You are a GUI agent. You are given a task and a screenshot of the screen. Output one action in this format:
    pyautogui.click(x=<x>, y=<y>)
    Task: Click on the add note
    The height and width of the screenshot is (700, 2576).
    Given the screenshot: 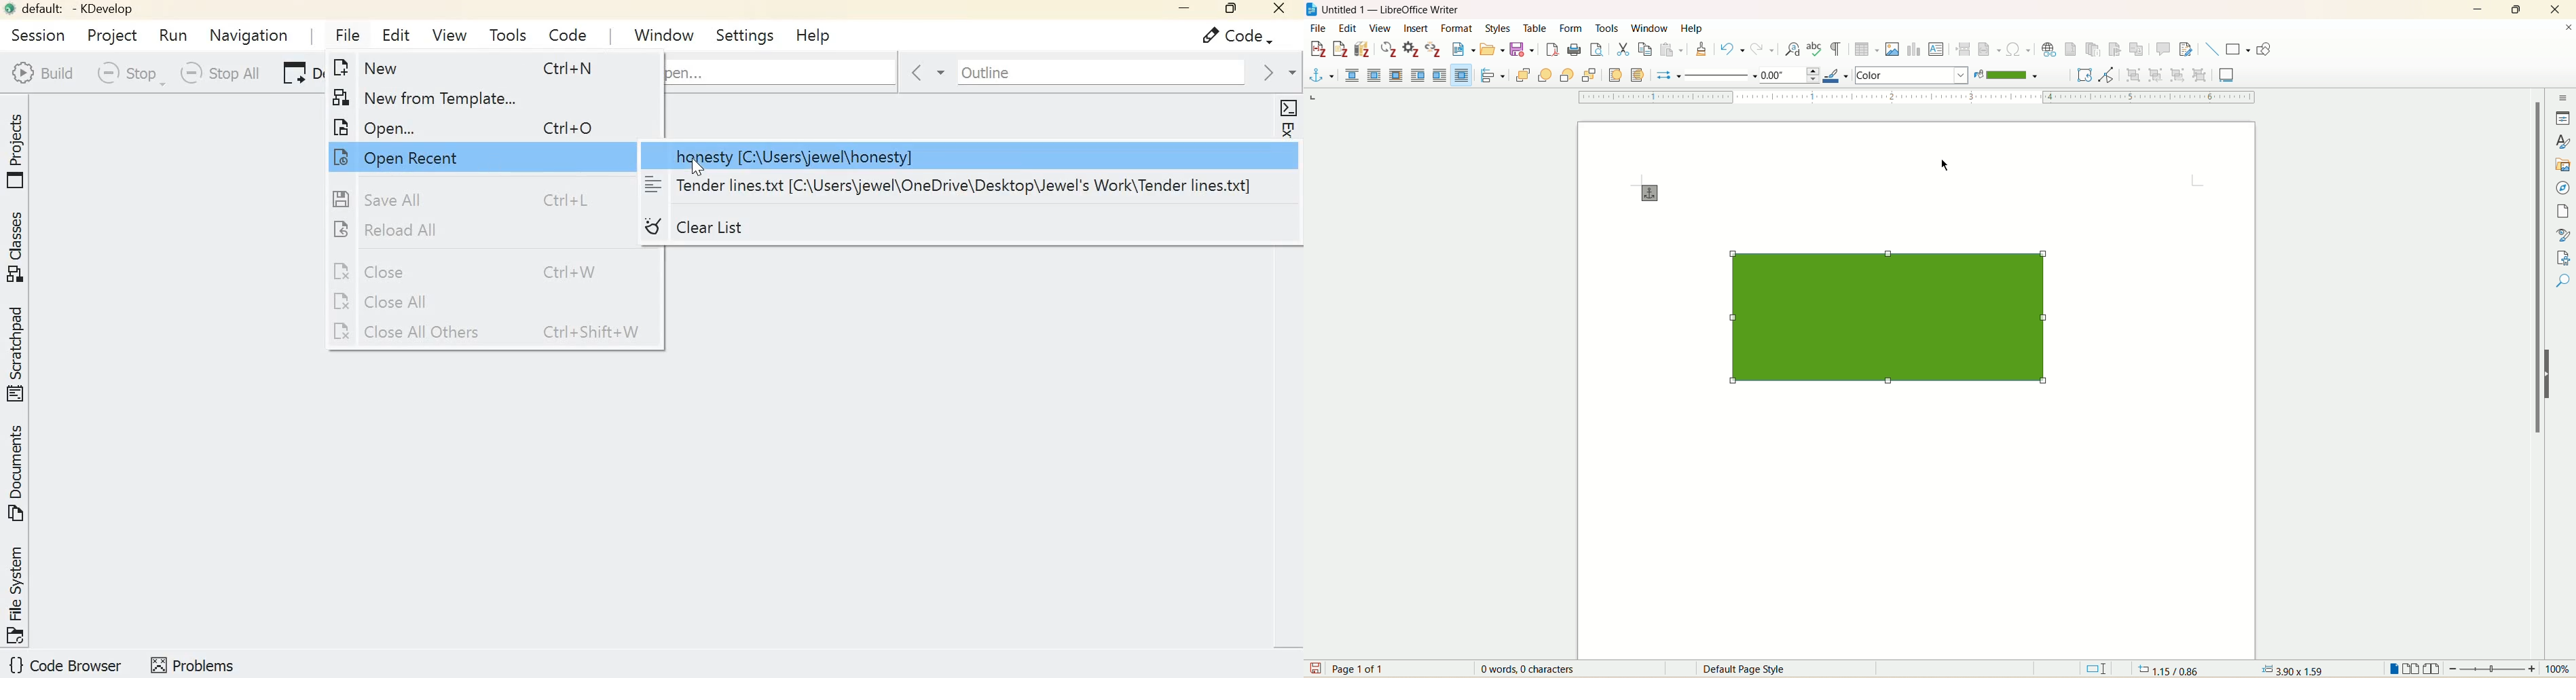 What is the action you would take?
    pyautogui.click(x=1341, y=50)
    